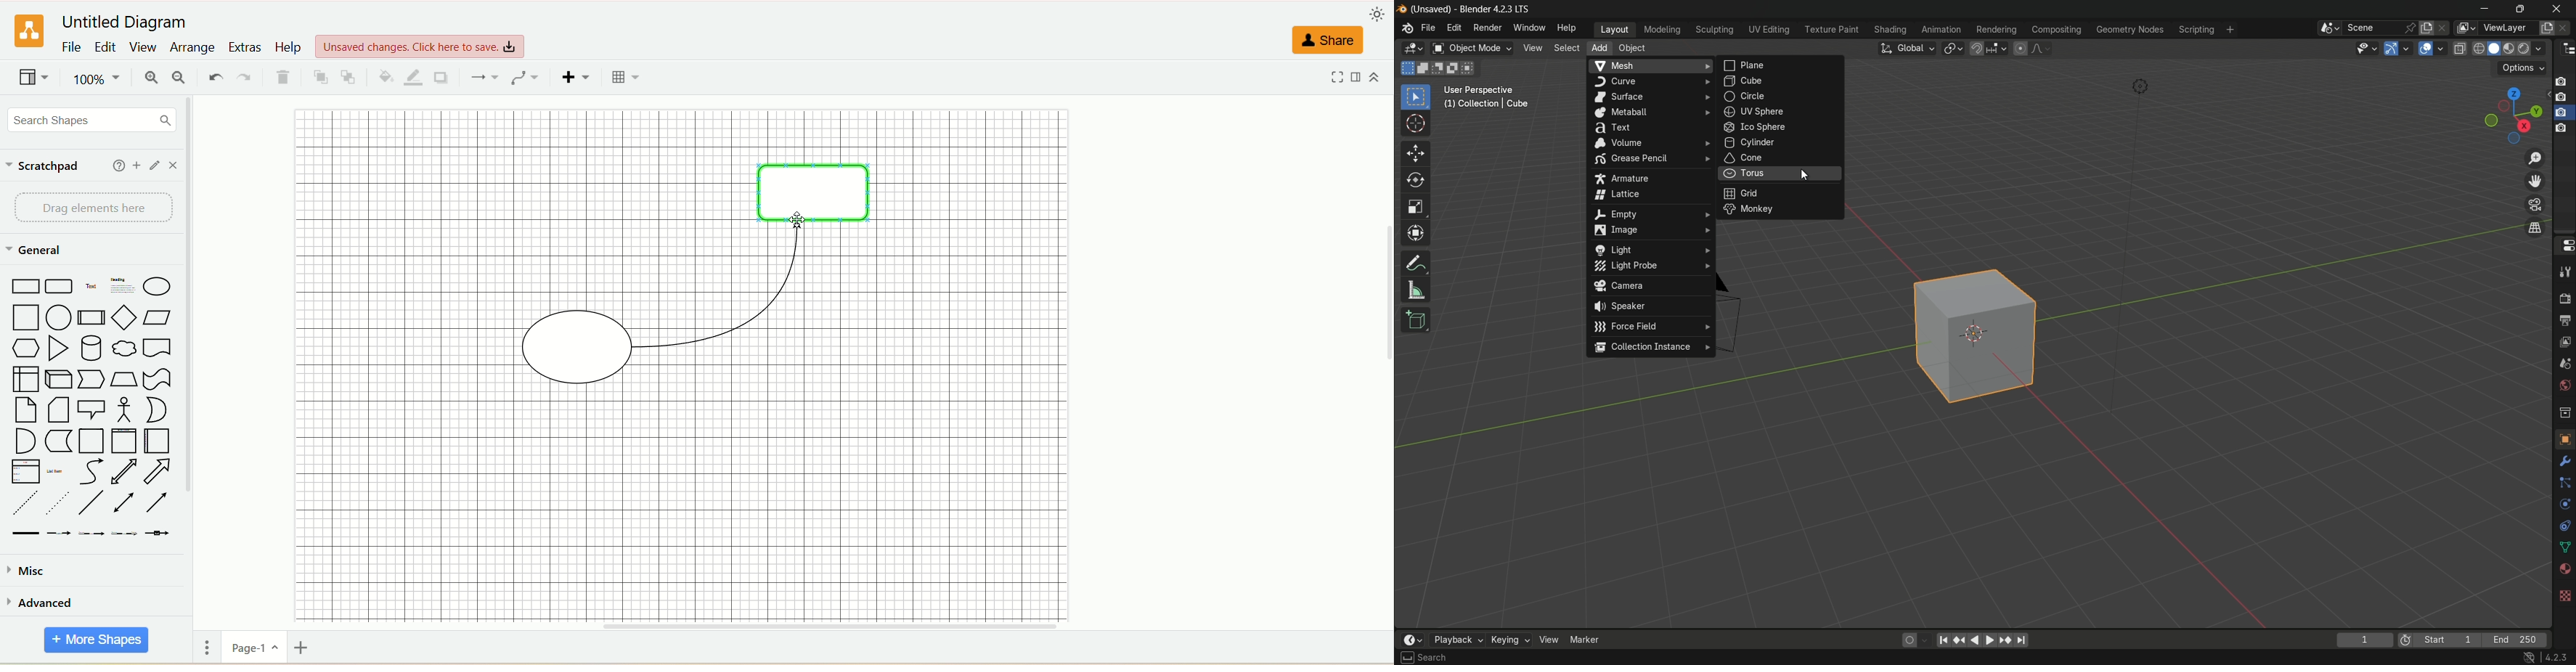 The height and width of the screenshot is (672, 2576). Describe the element at coordinates (1890, 30) in the screenshot. I see `shading` at that location.